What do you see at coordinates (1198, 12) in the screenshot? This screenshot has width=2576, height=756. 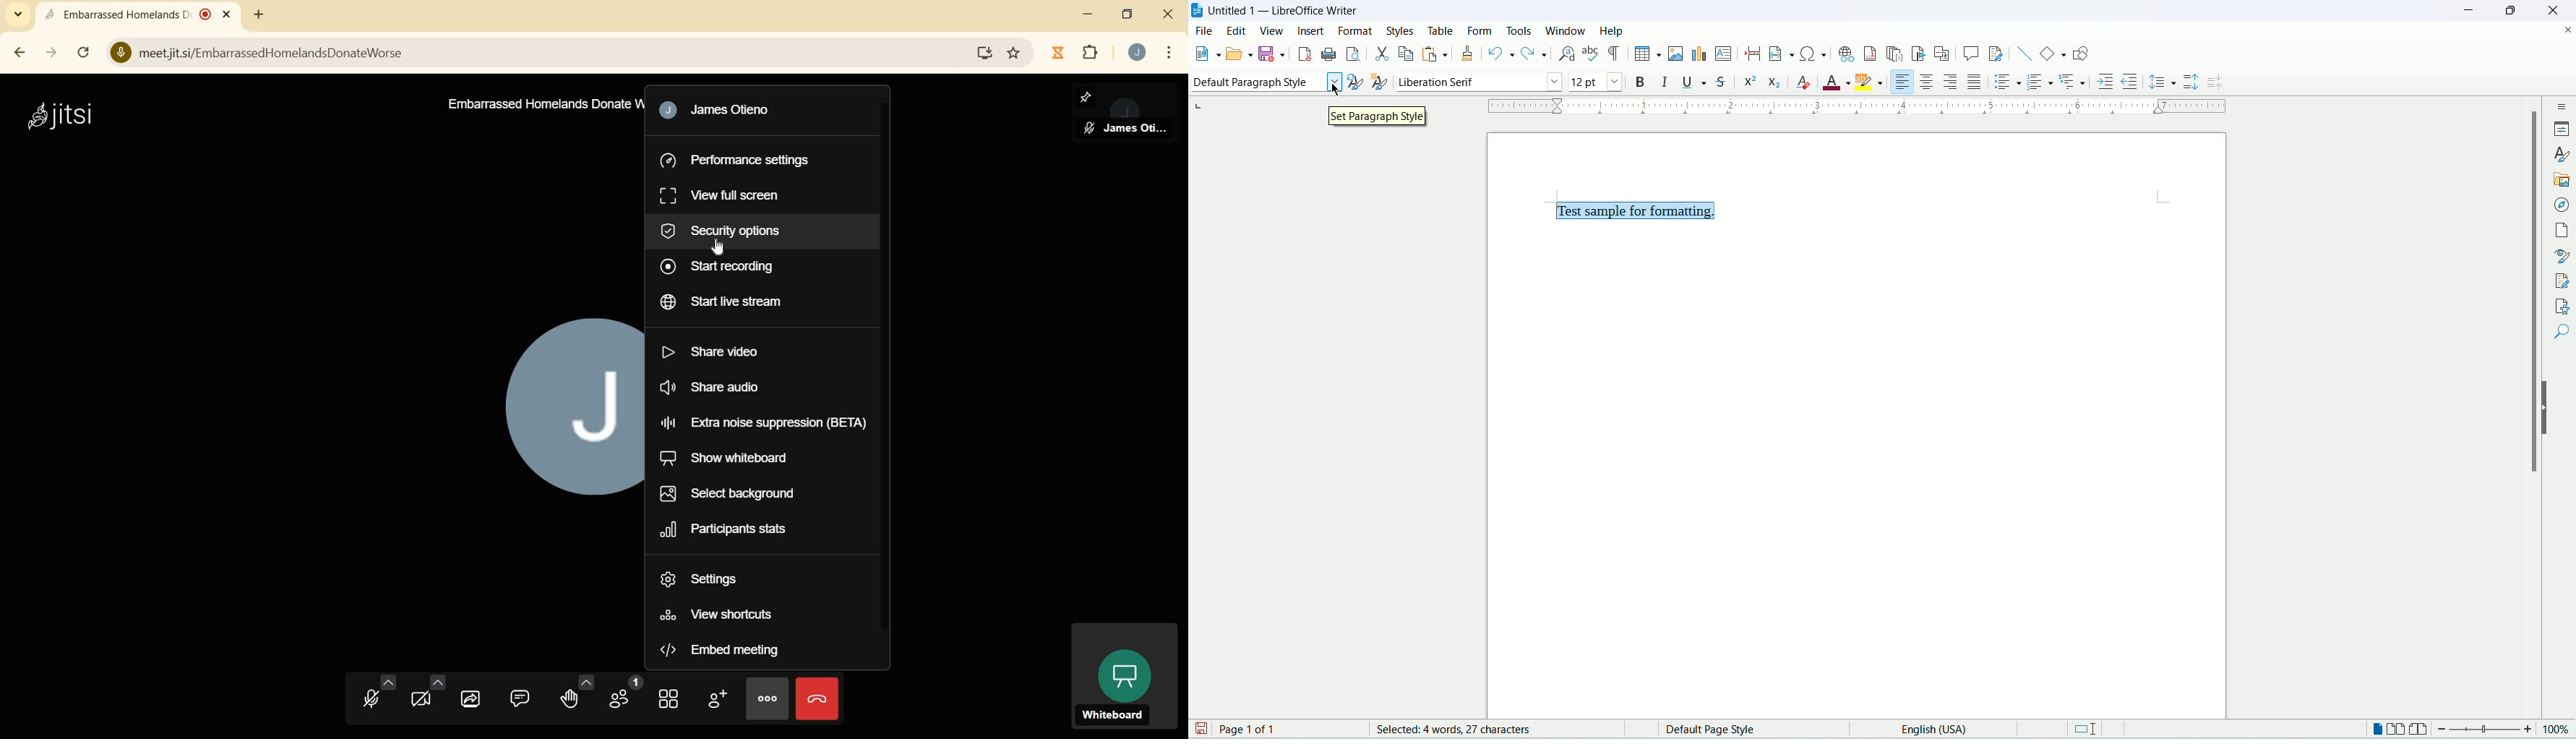 I see `logo` at bounding box center [1198, 12].